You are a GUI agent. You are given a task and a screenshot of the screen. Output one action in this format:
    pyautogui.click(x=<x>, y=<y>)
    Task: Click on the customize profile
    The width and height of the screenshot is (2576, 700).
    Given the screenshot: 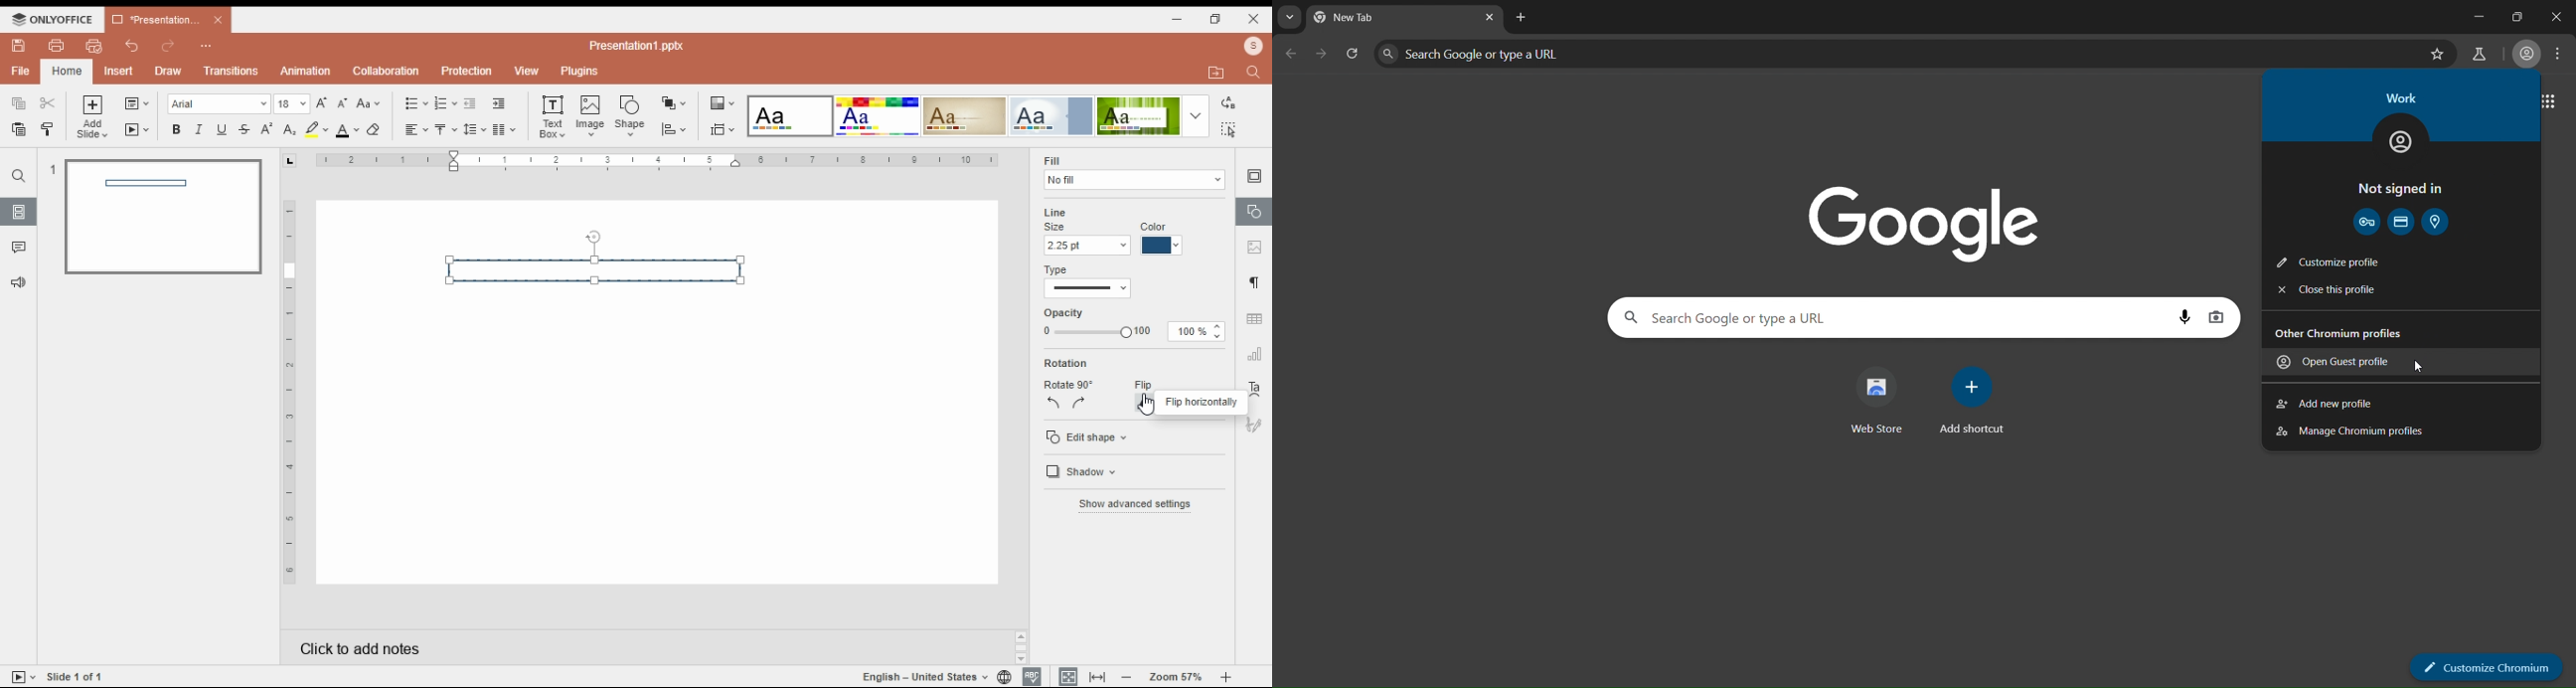 What is the action you would take?
    pyautogui.click(x=2331, y=263)
    